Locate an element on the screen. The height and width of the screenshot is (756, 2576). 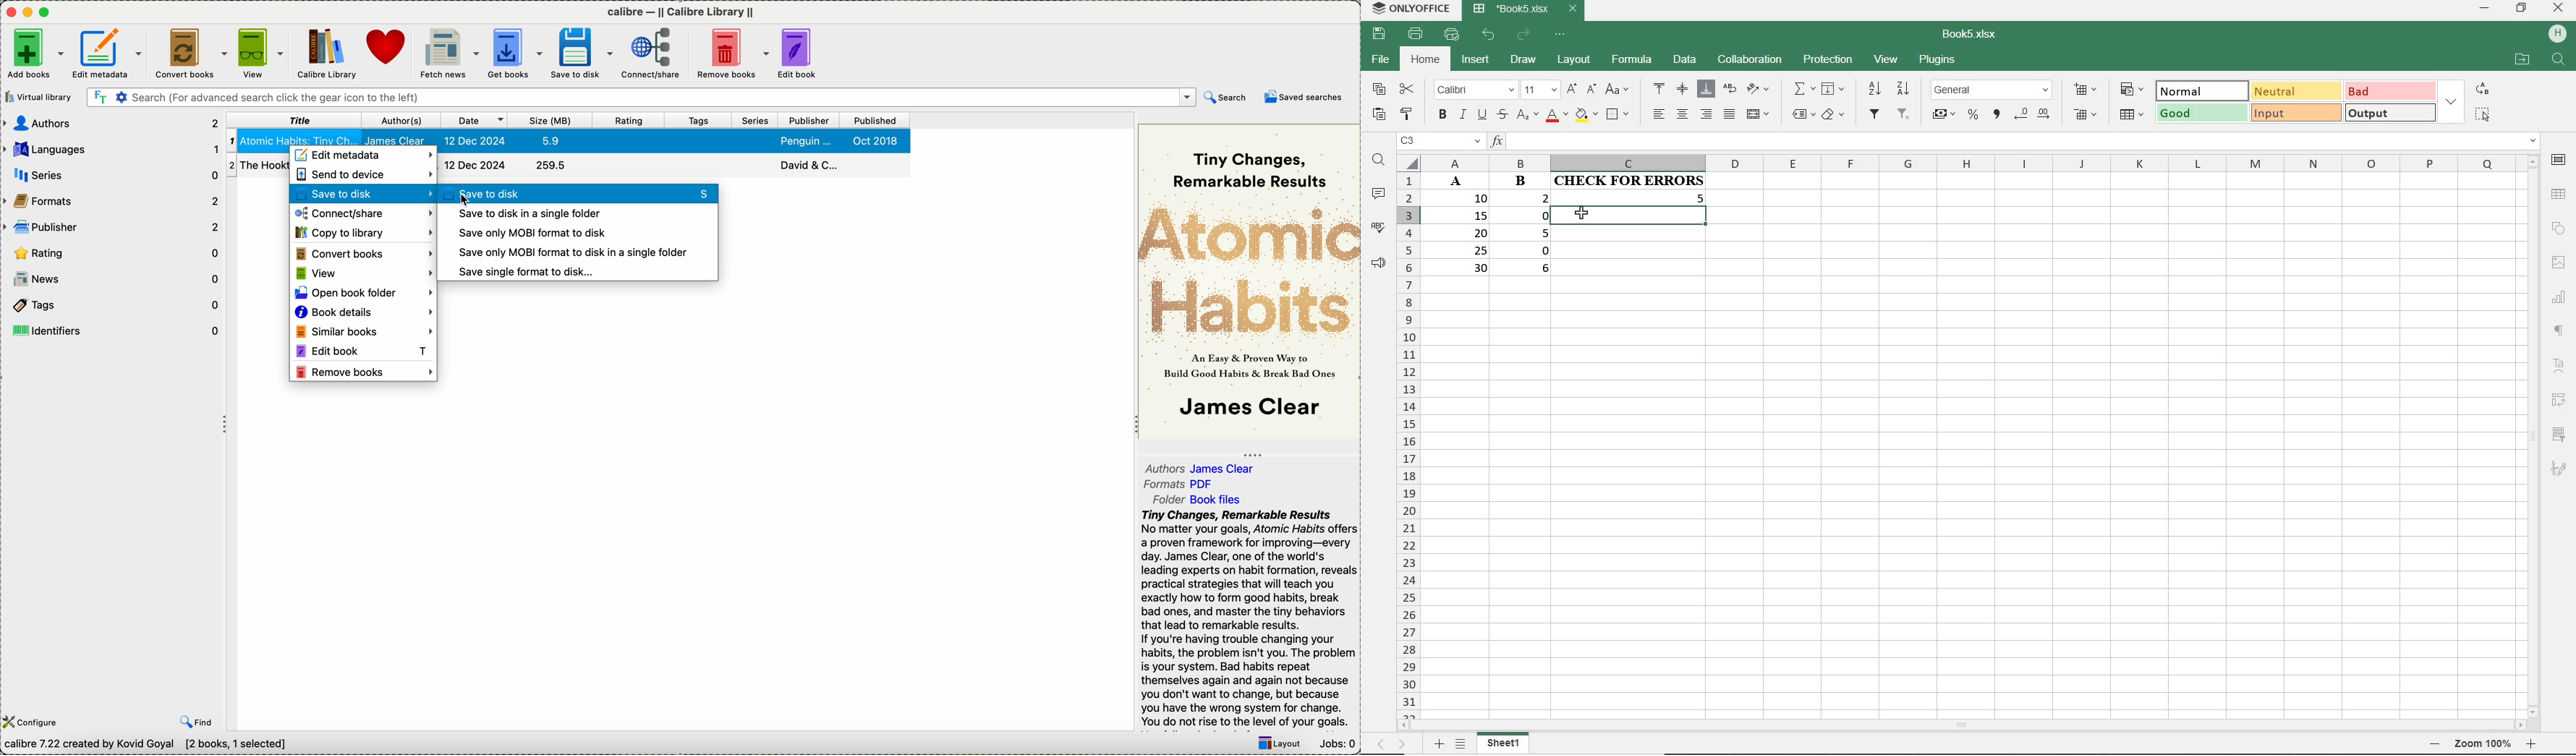
ALIGN BOTTOM is located at coordinates (1706, 90).